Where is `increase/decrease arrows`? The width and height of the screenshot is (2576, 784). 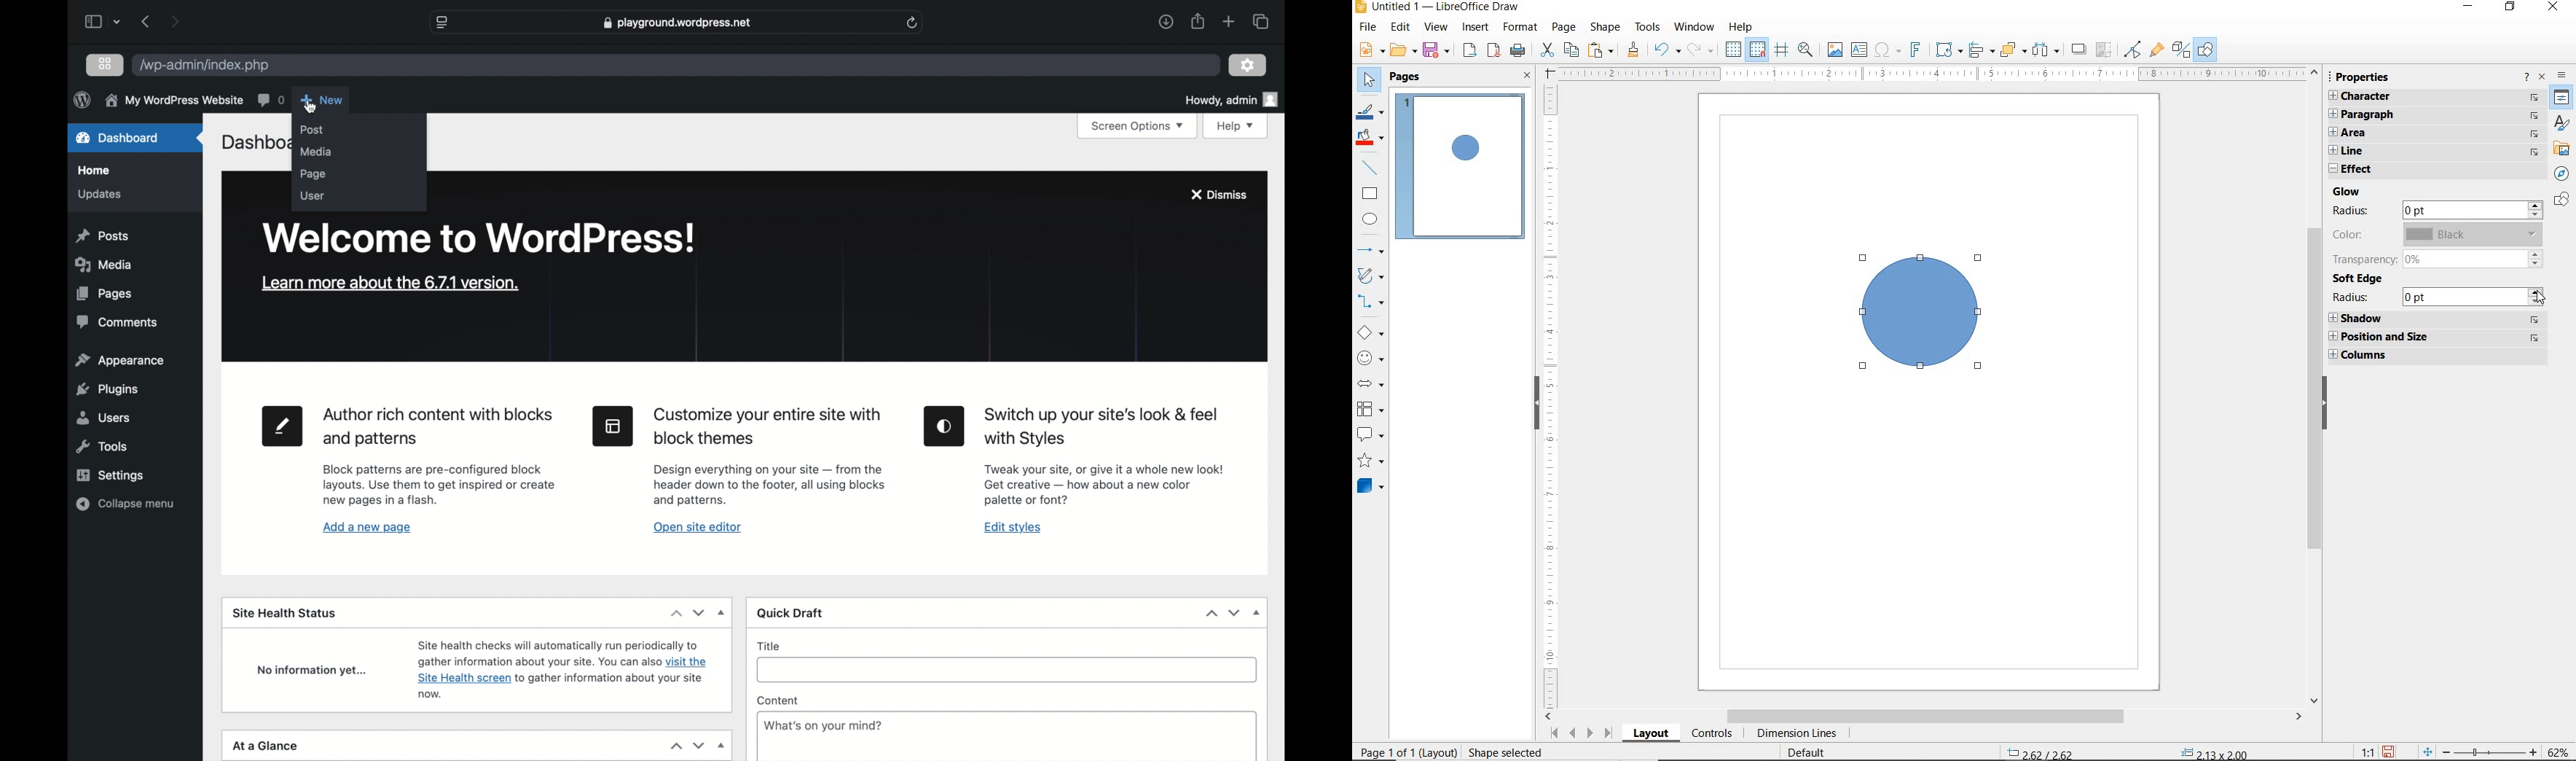
increase/decrease arrows is located at coordinates (2537, 211).